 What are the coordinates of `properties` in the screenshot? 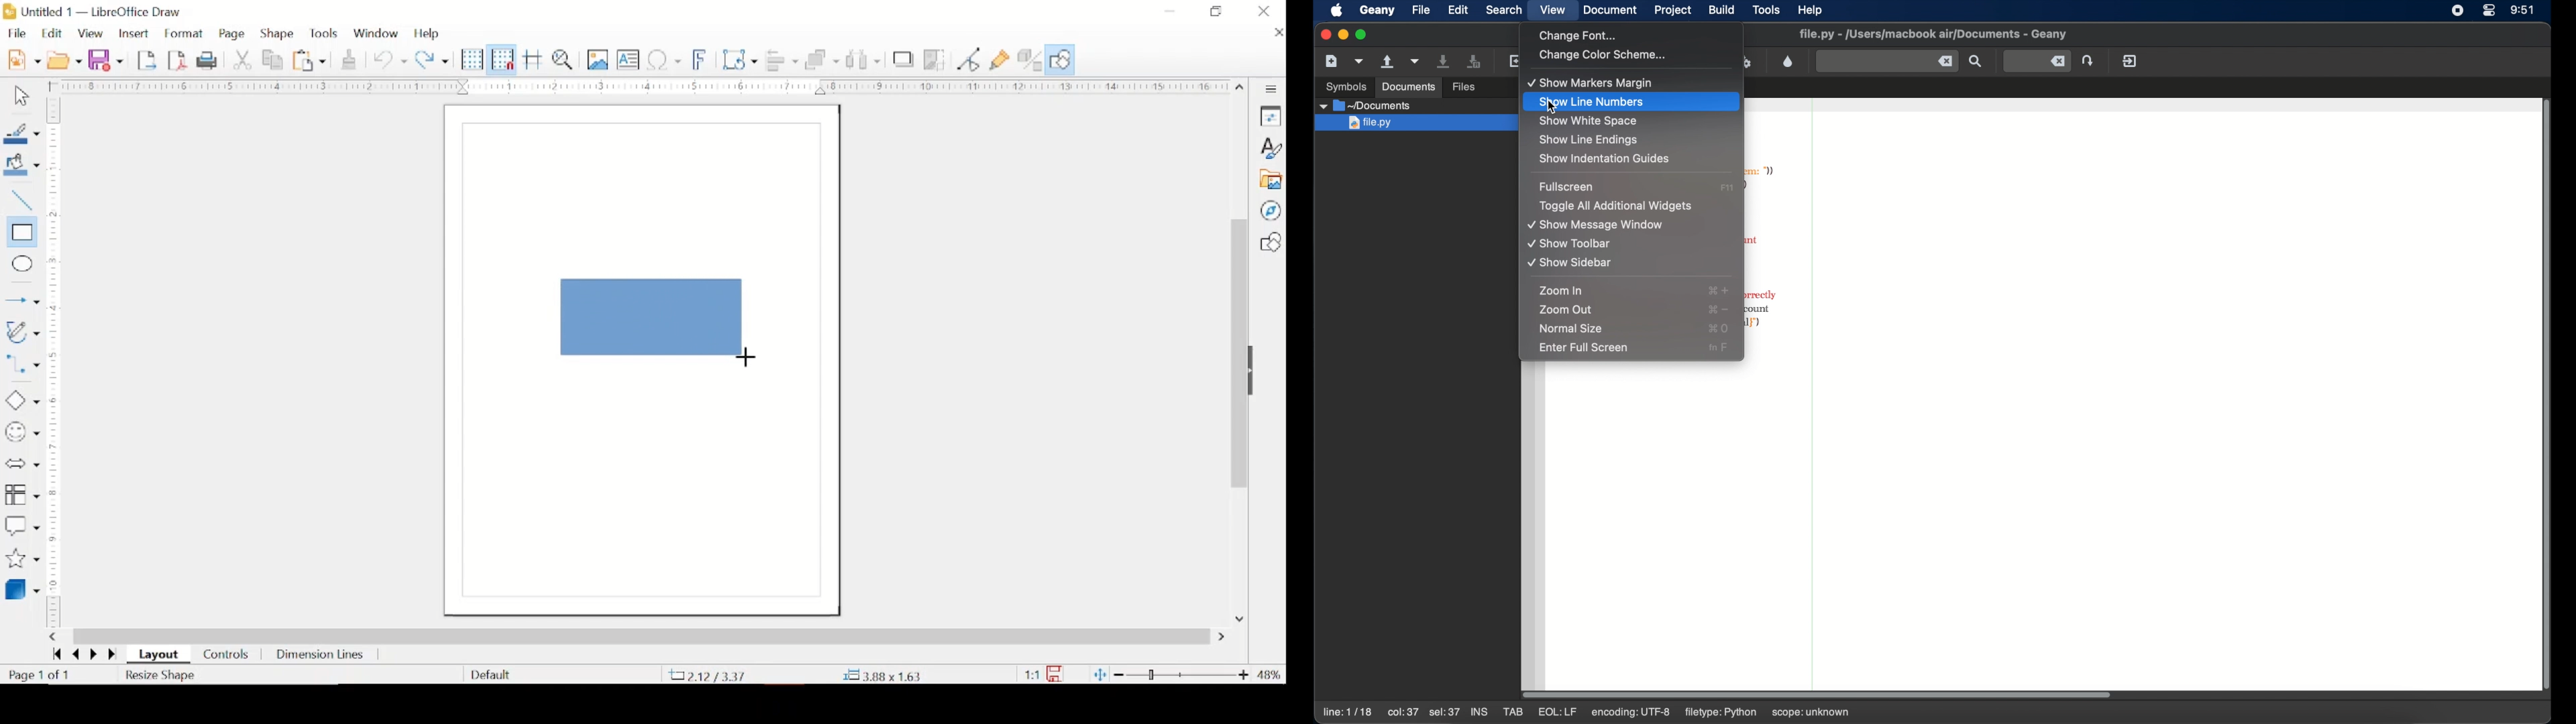 It's located at (1270, 115).